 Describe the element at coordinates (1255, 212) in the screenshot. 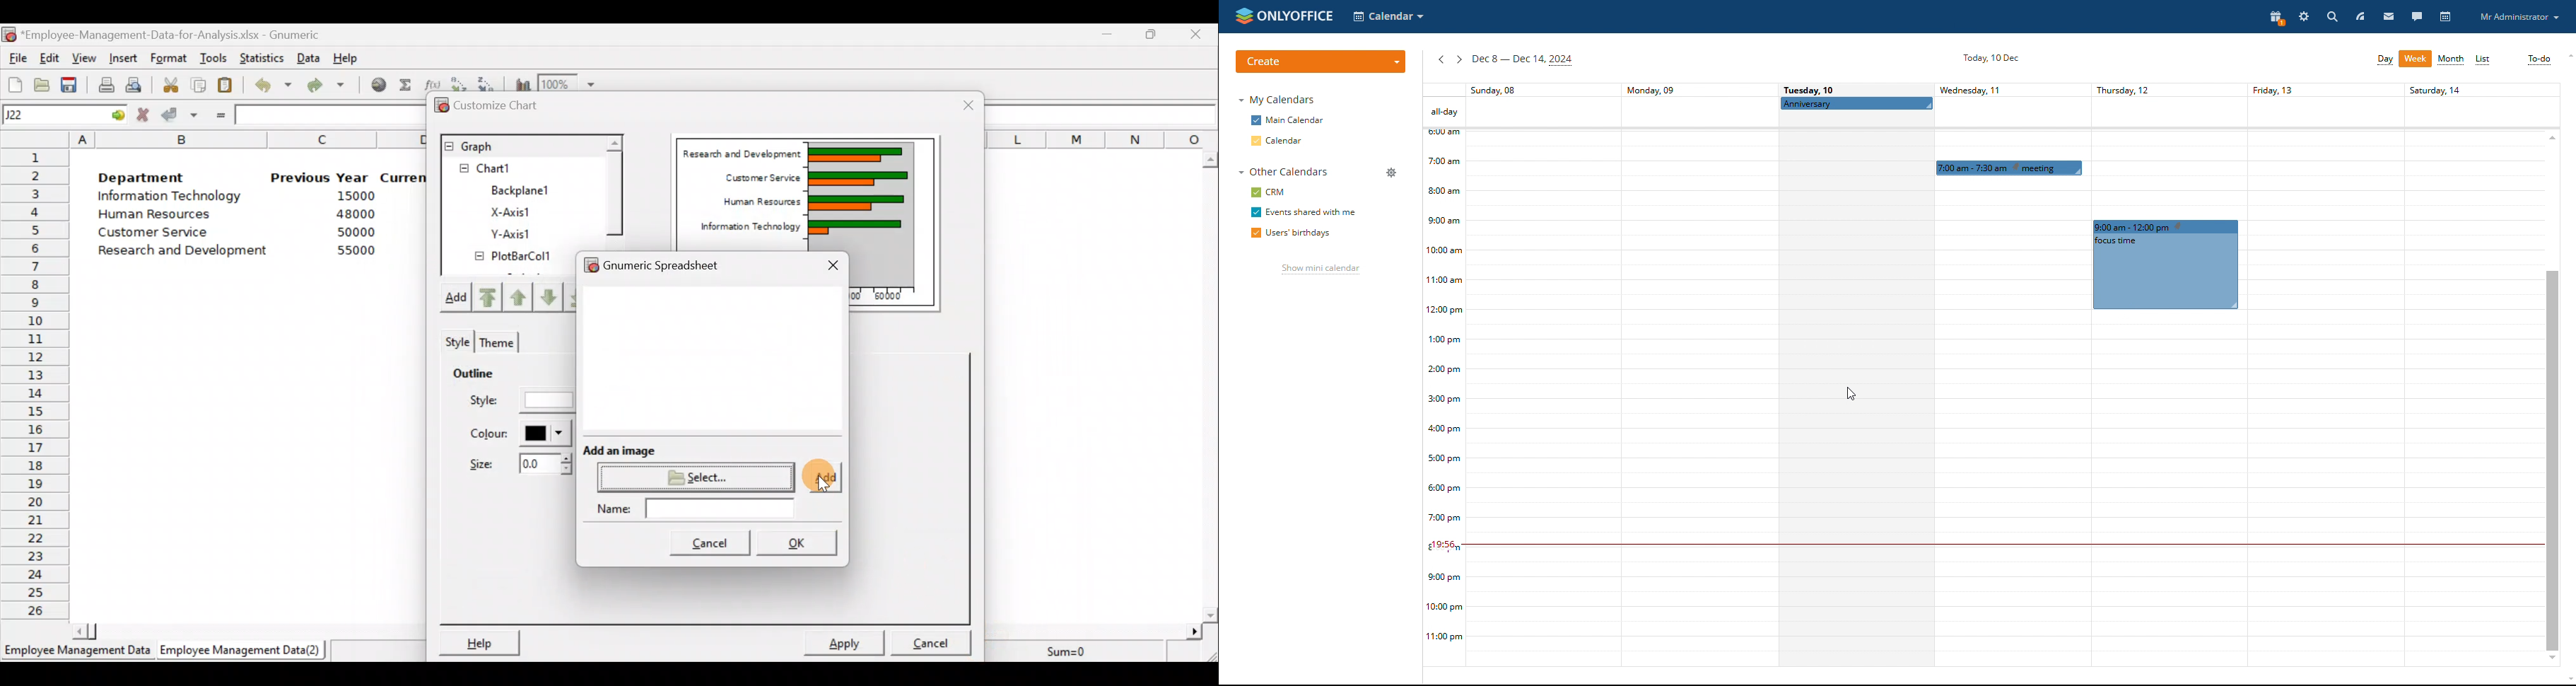

I see `checkbox` at that location.